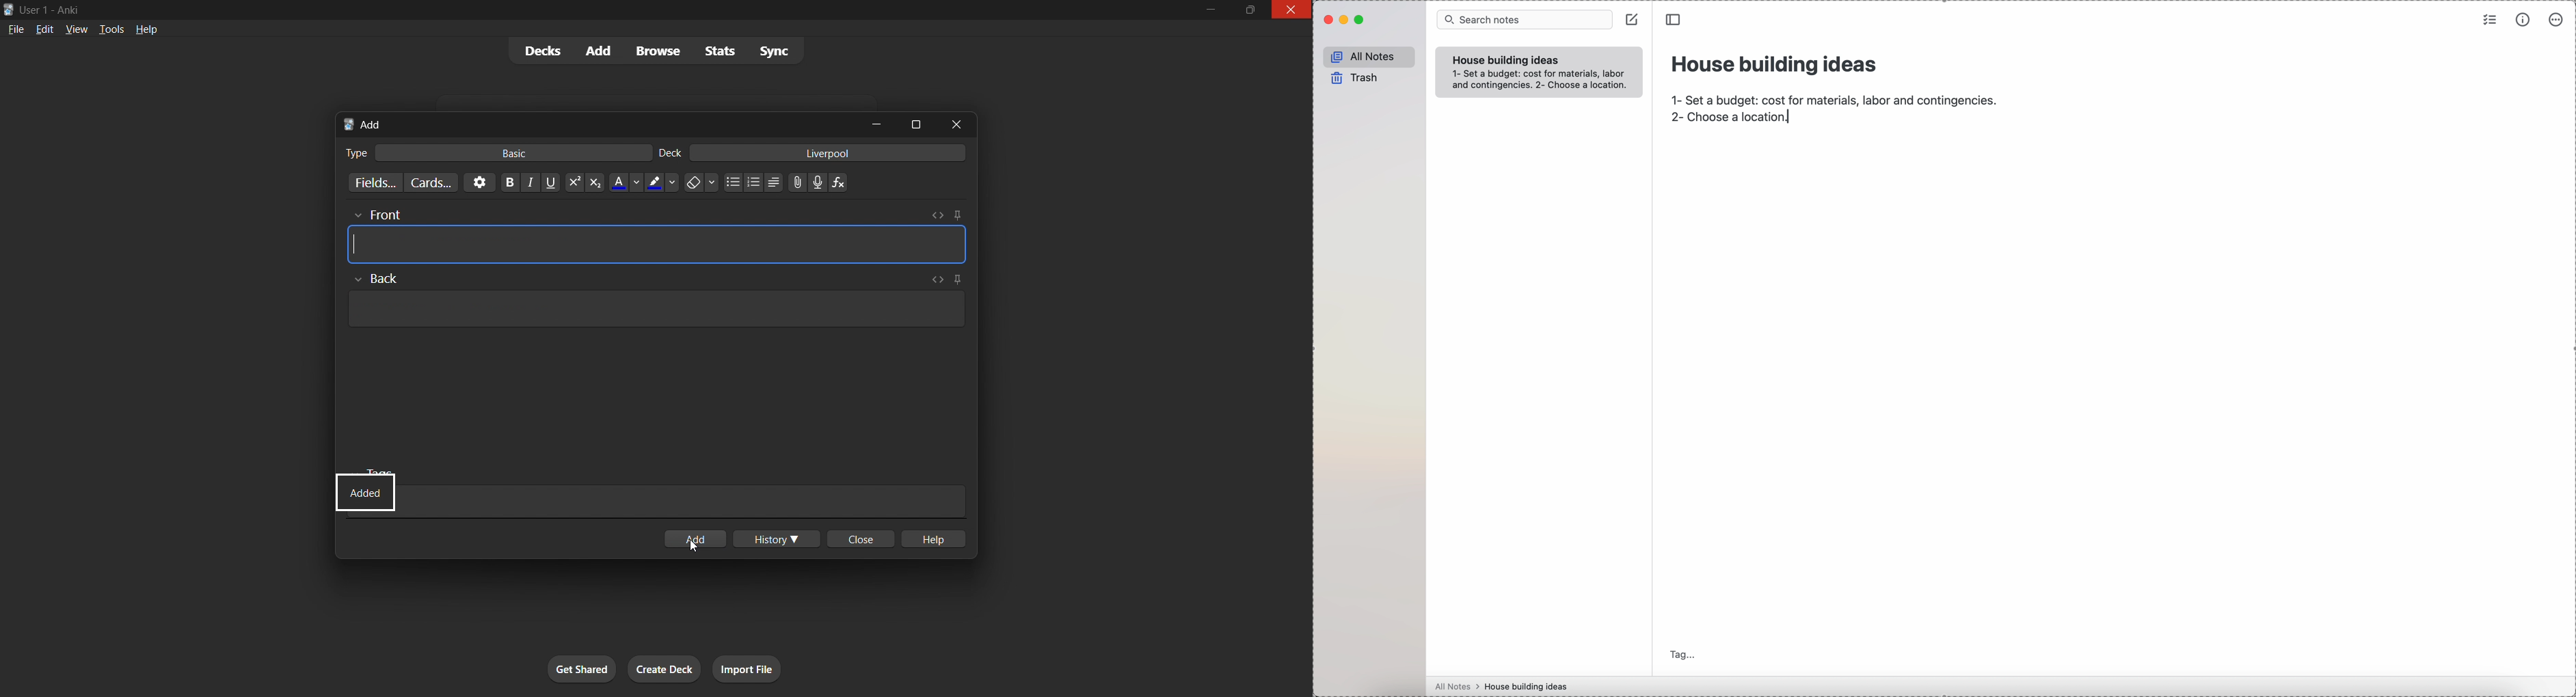 The width and height of the screenshot is (2576, 700). I want to click on help, so click(938, 538).